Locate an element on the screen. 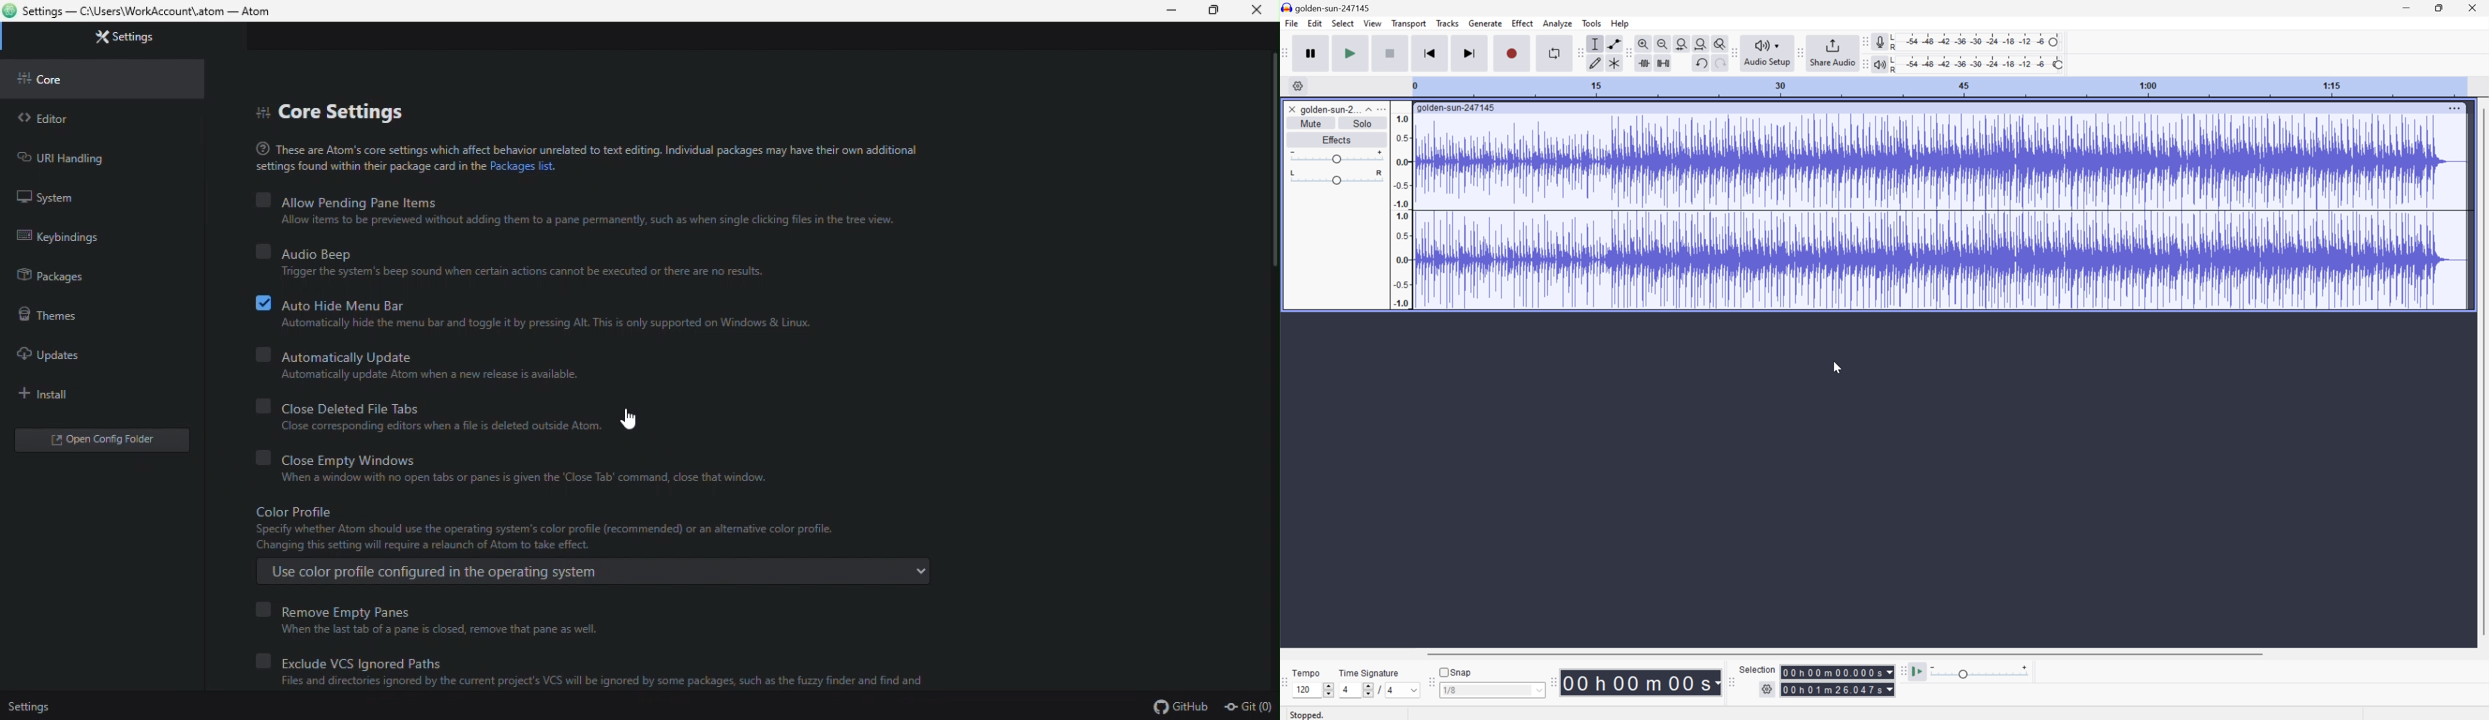 Image resolution: width=2492 pixels, height=728 pixels. Generate is located at coordinates (1486, 23).